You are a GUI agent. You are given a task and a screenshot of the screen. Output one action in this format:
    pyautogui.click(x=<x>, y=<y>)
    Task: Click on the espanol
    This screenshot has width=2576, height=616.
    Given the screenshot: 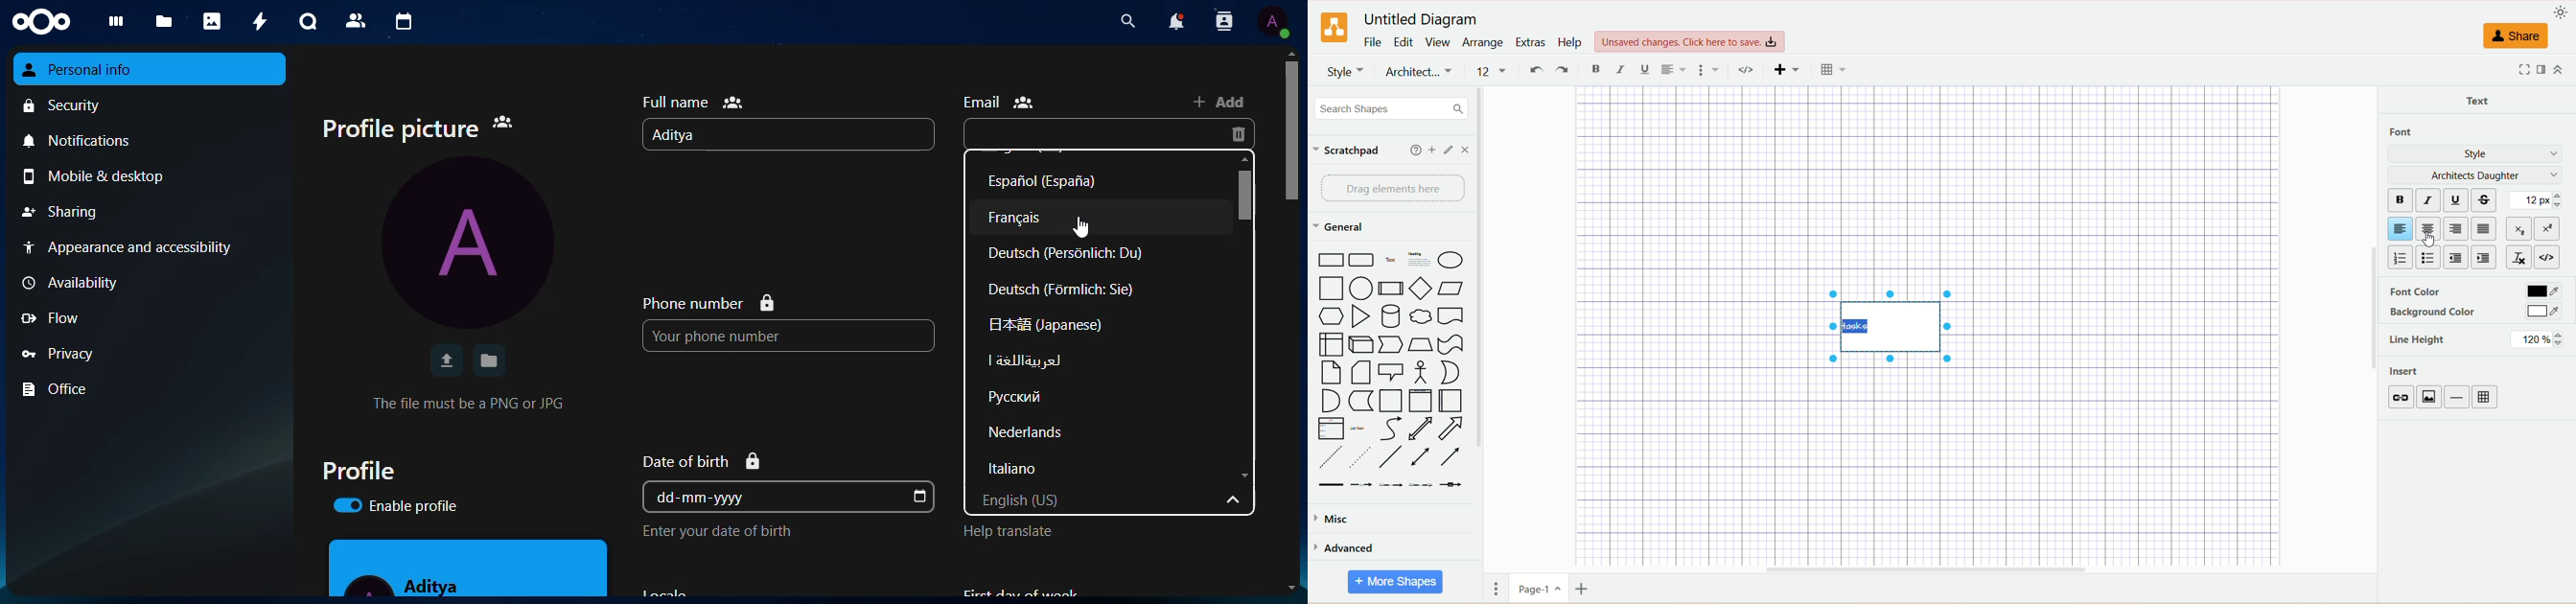 What is the action you would take?
    pyautogui.click(x=1055, y=180)
    